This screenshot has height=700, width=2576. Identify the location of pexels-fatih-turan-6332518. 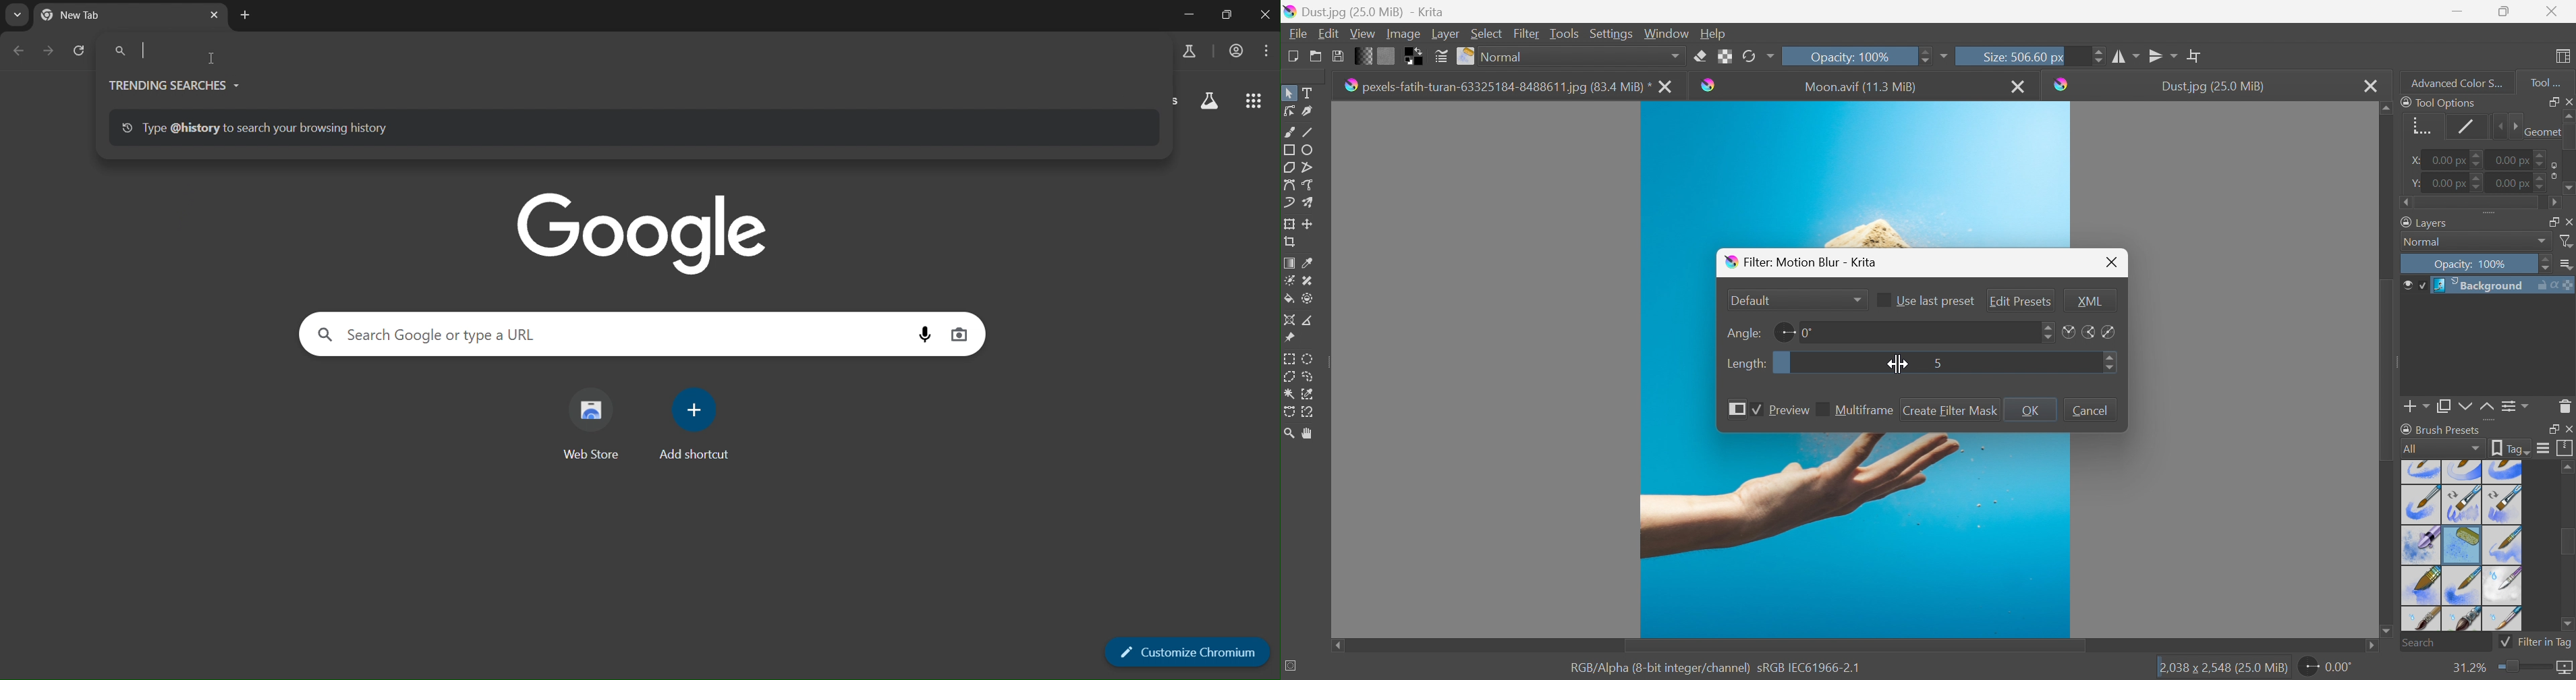
(1496, 87).